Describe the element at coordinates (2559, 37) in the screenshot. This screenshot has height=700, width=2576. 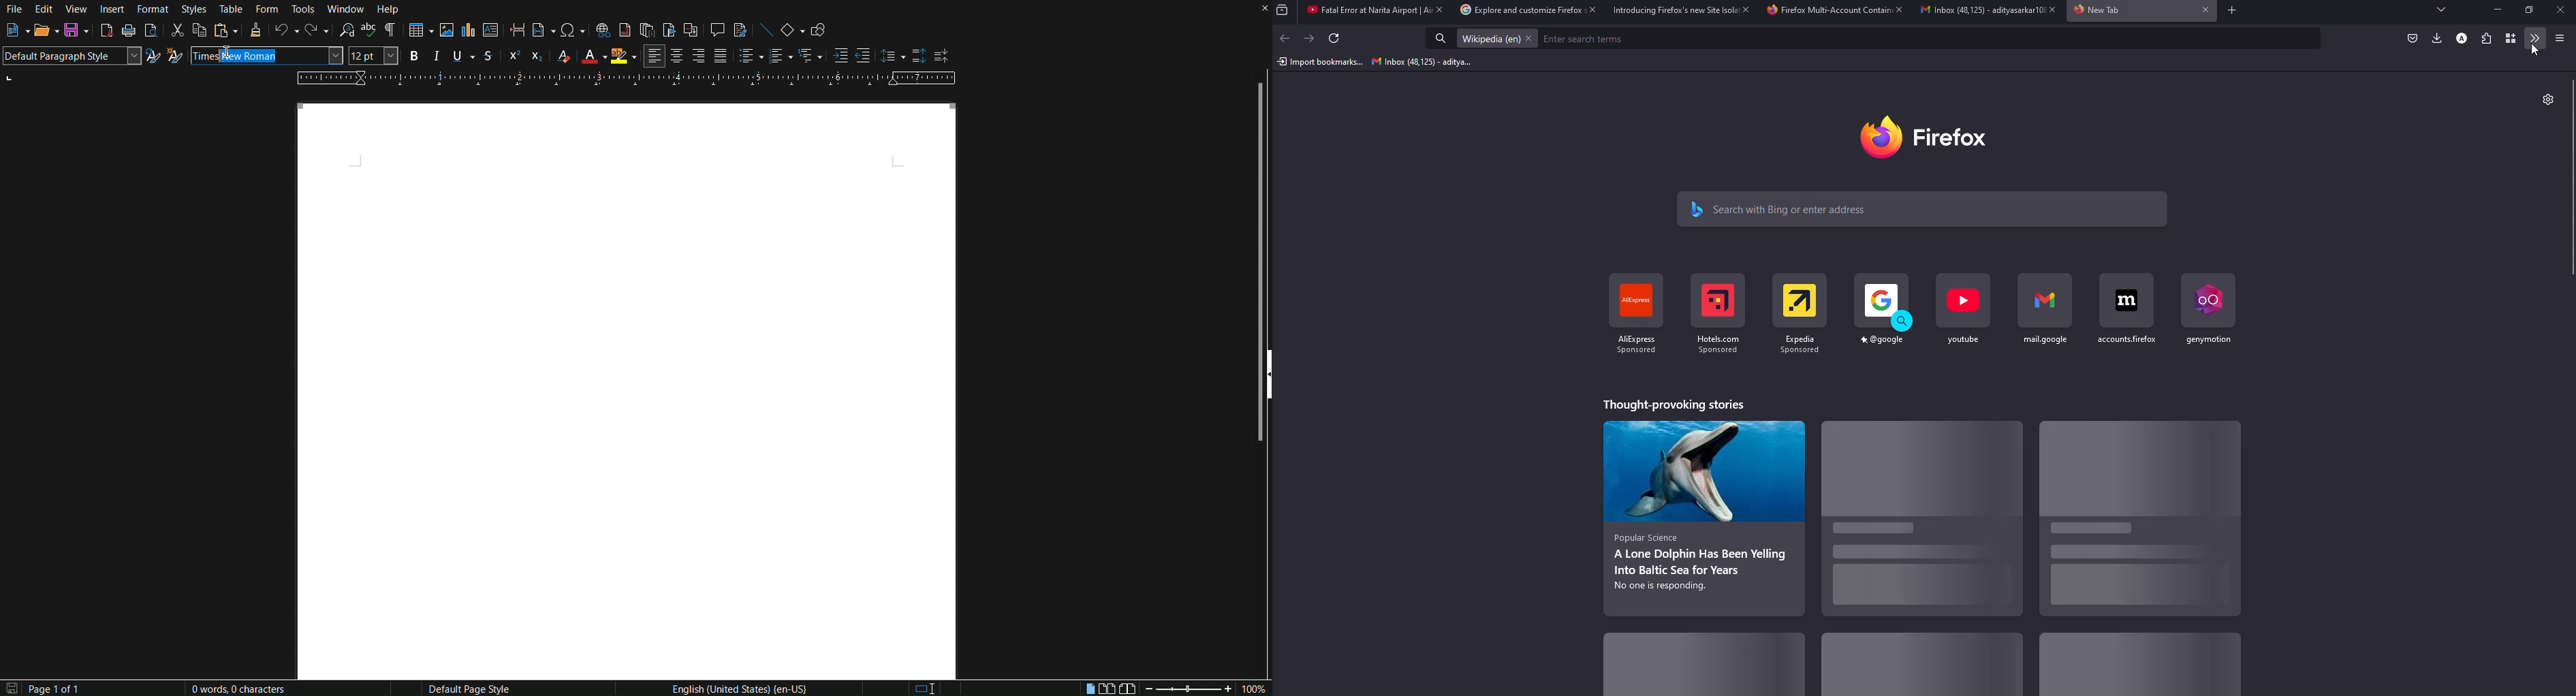
I see `menu` at that location.